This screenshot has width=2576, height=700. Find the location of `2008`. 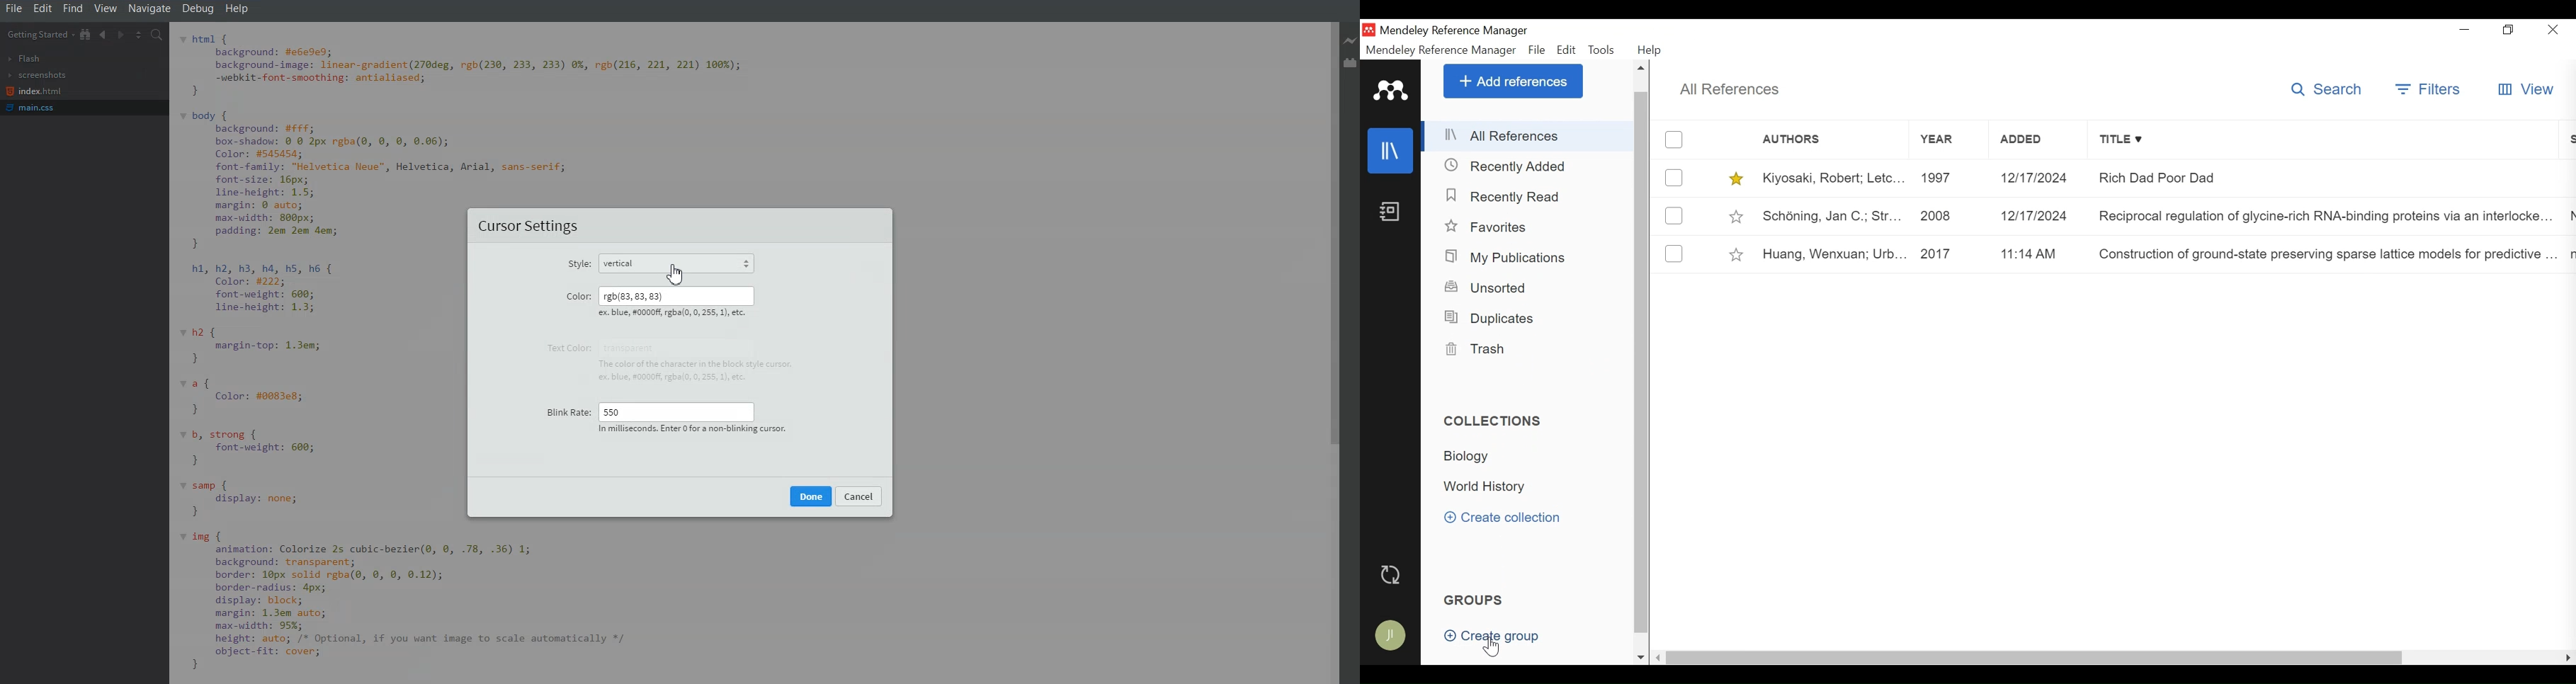

2008 is located at coordinates (1948, 215).